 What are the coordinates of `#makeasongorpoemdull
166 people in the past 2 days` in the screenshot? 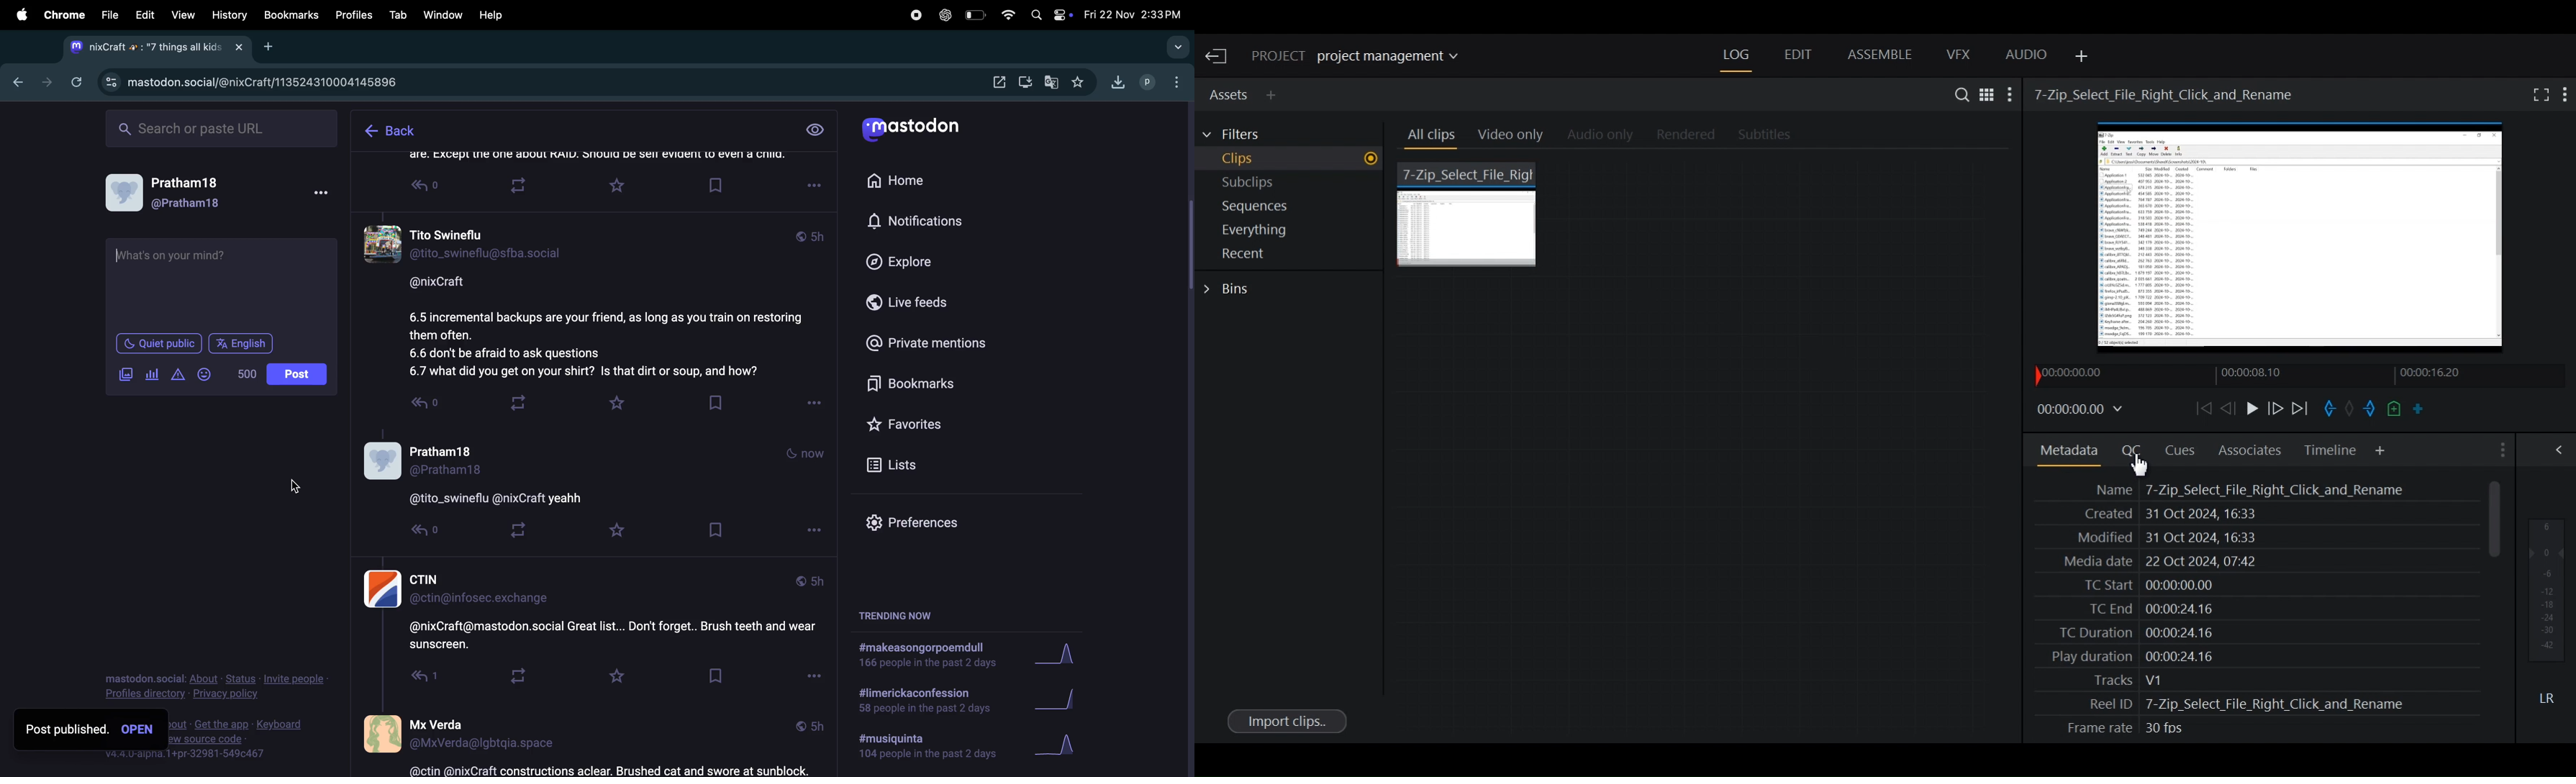 It's located at (926, 657).